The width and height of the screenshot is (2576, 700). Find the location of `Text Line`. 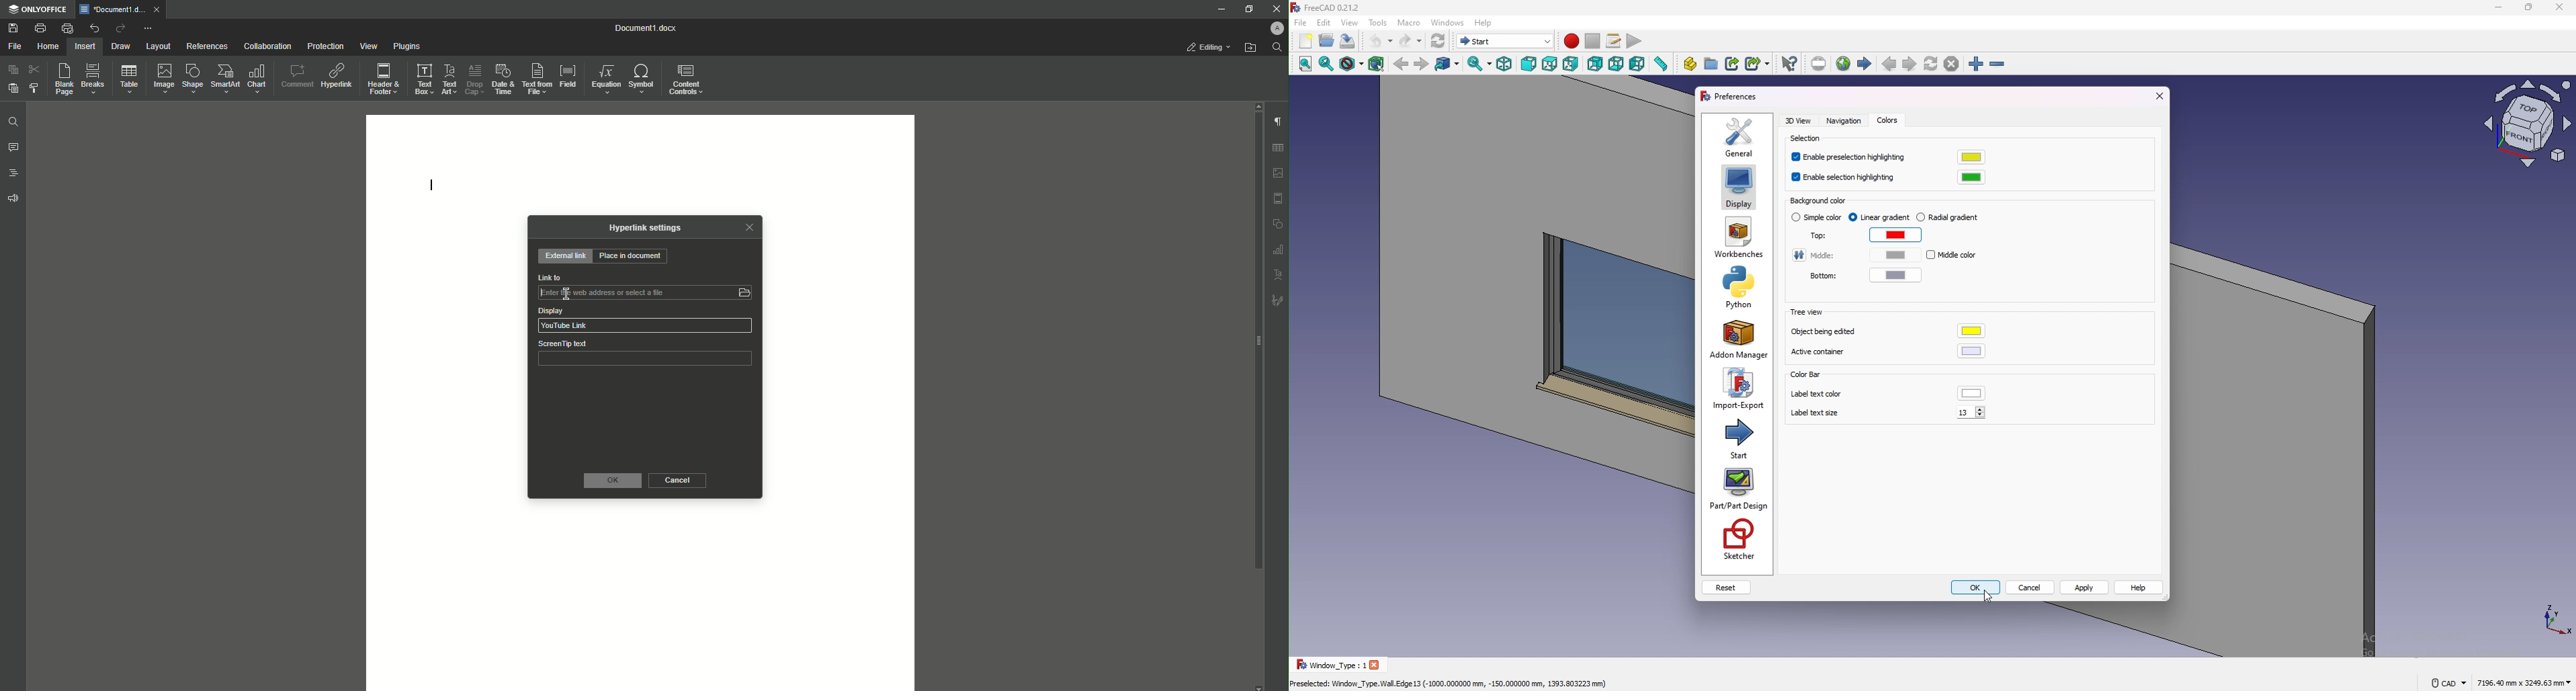

Text Line is located at coordinates (429, 186).